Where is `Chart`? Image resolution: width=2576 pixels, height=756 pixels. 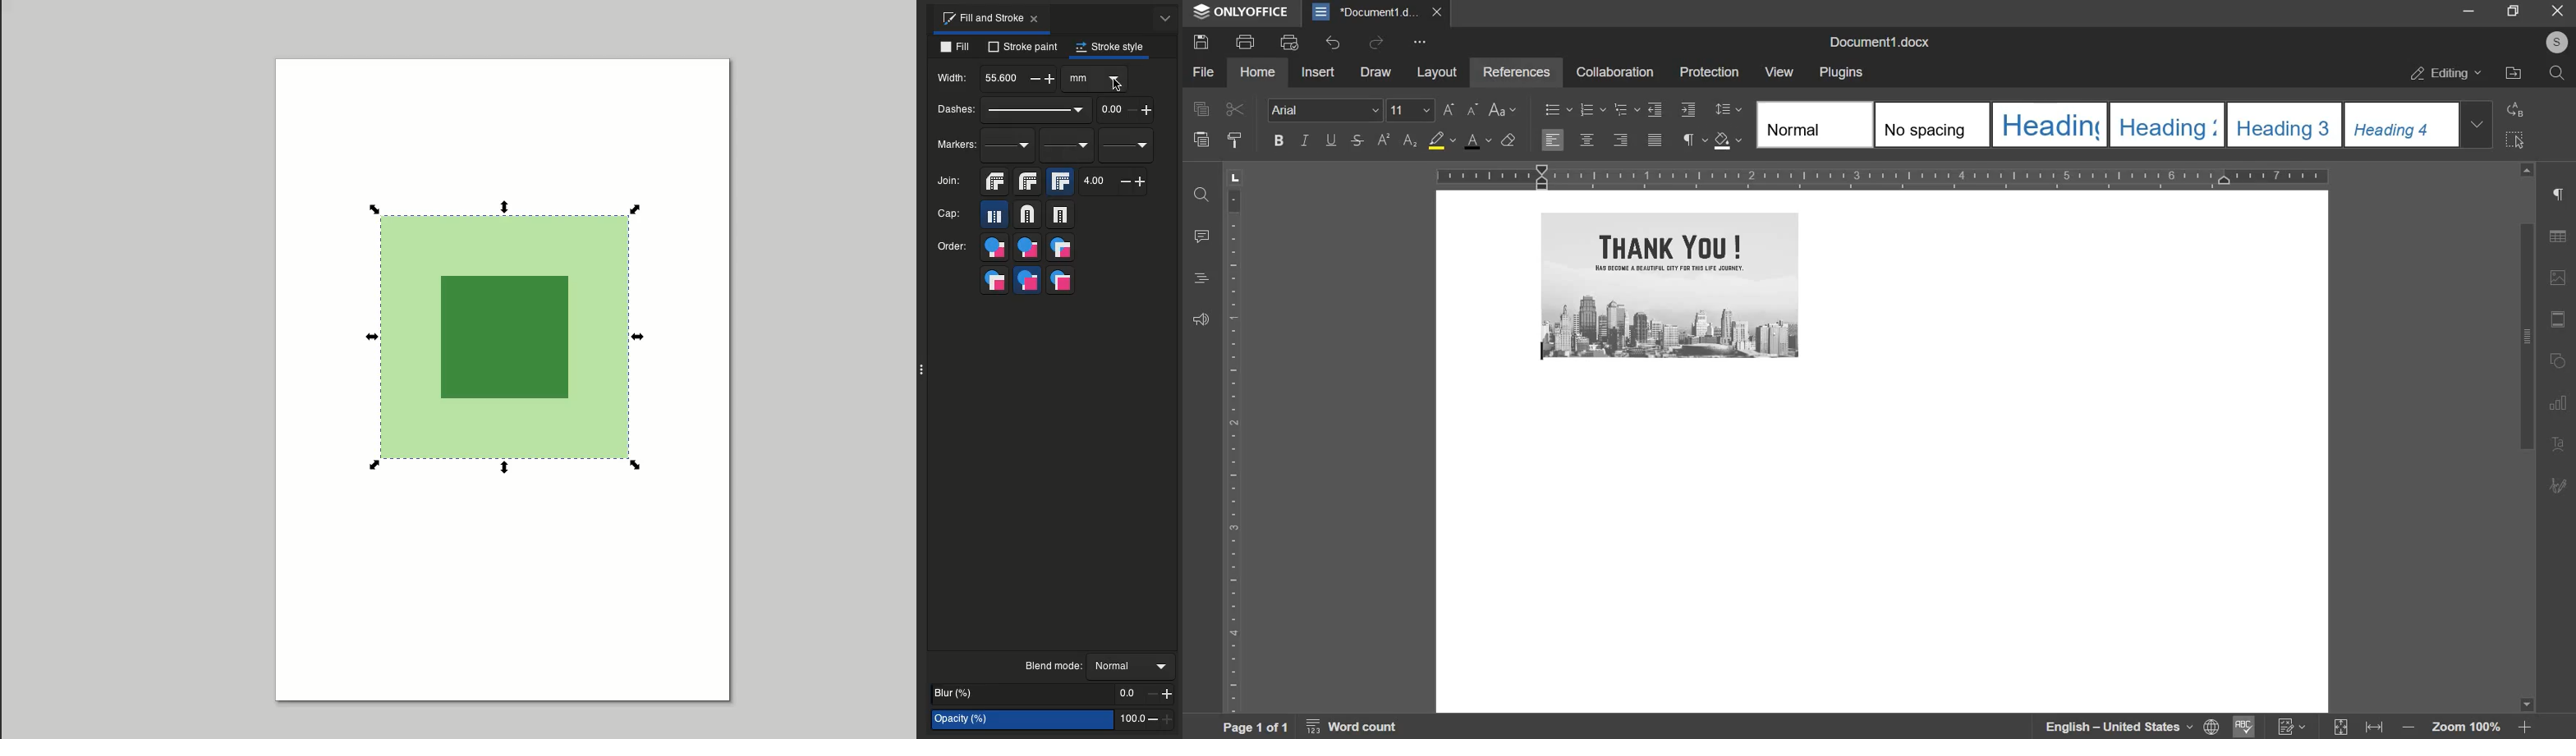
Chart is located at coordinates (2562, 403).